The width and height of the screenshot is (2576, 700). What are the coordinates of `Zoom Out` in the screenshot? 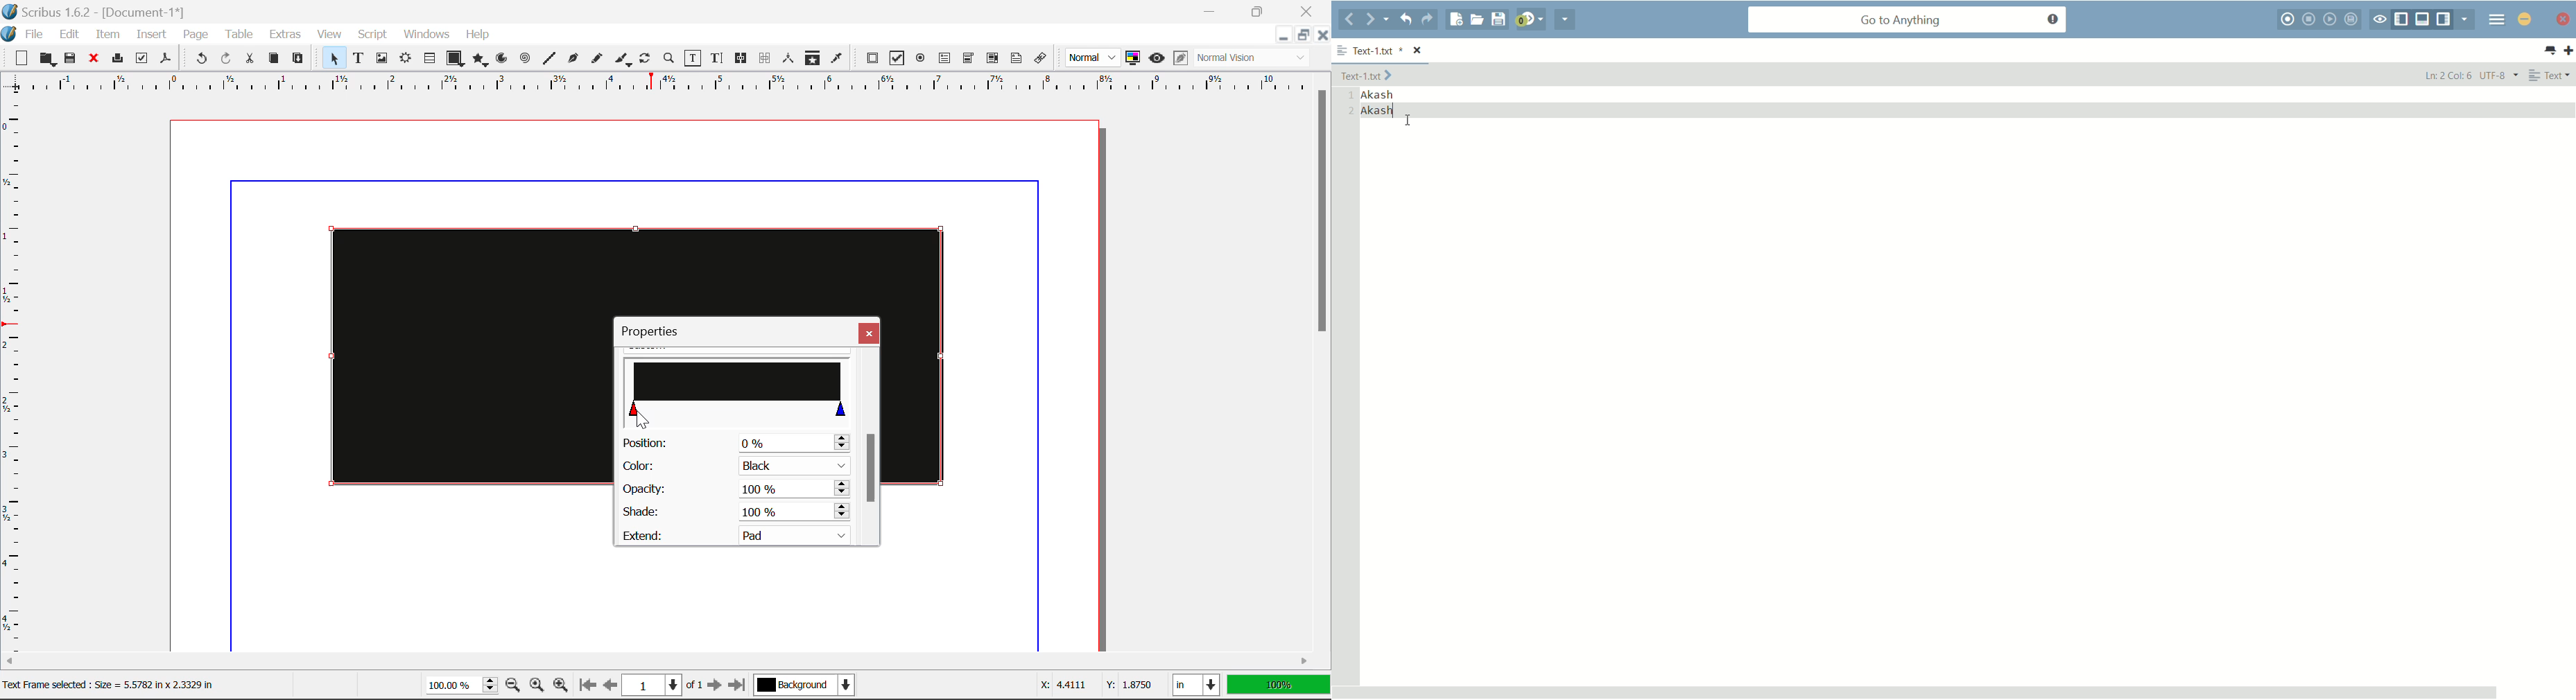 It's located at (515, 686).